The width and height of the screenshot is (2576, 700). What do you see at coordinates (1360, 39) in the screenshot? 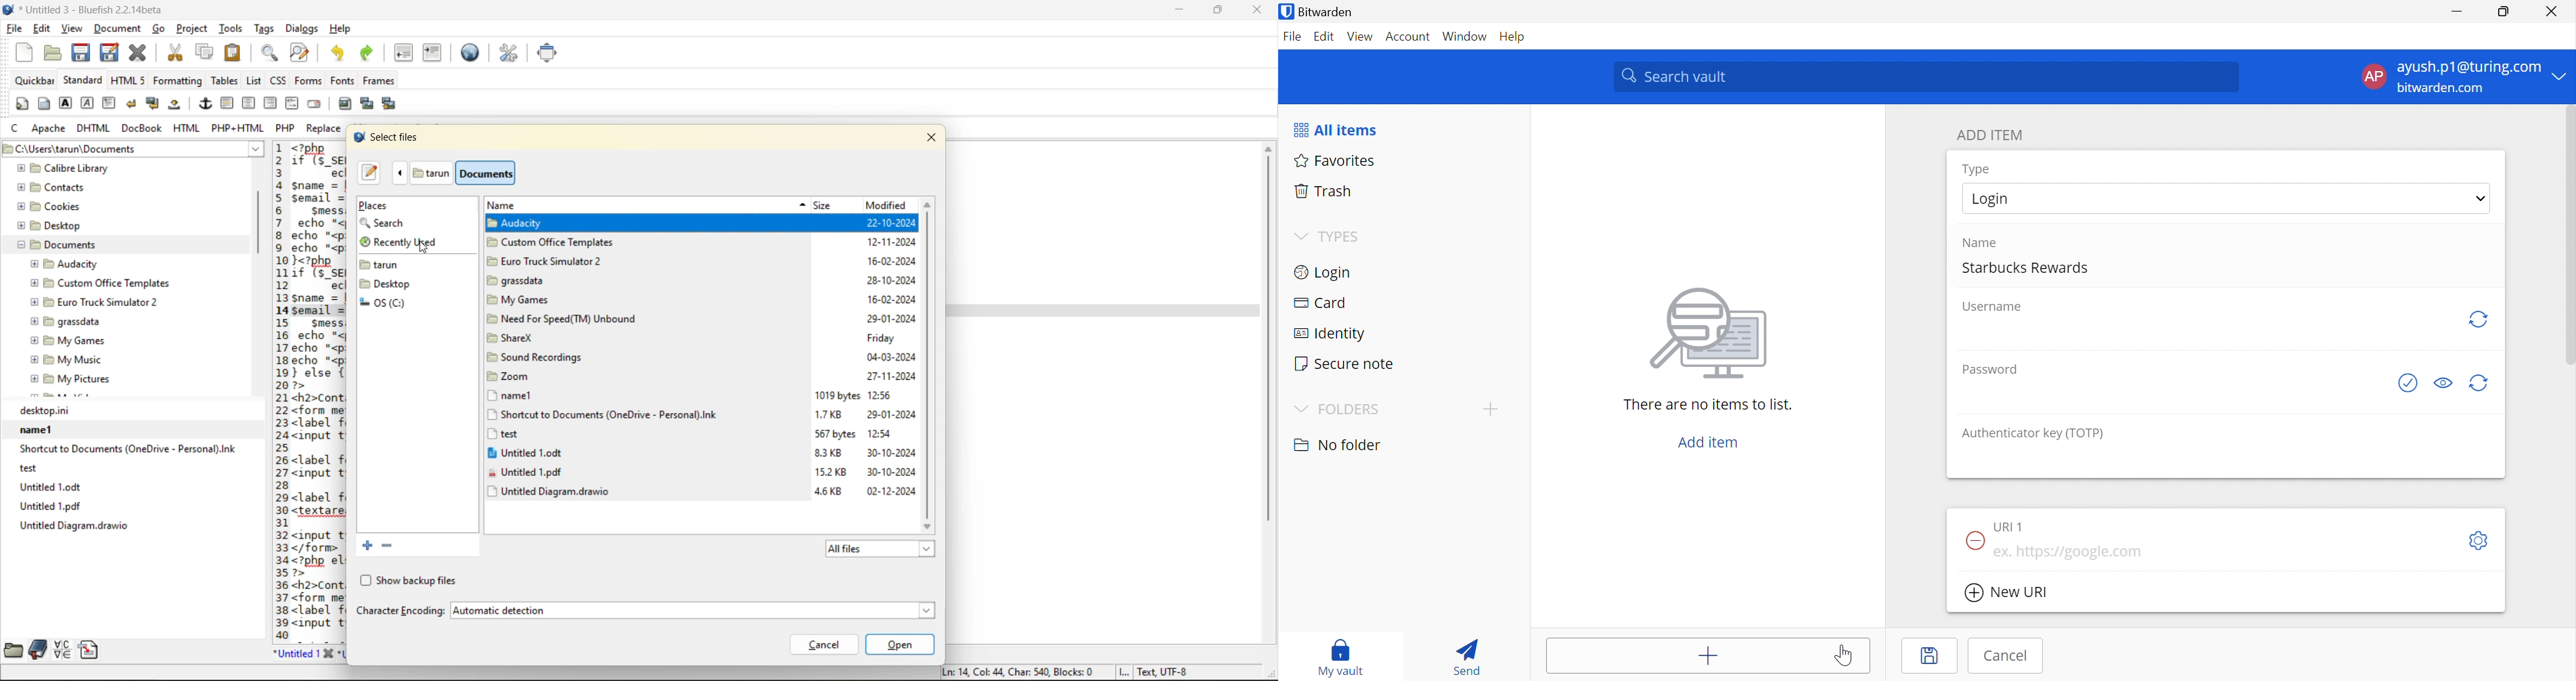
I see `View` at bounding box center [1360, 39].